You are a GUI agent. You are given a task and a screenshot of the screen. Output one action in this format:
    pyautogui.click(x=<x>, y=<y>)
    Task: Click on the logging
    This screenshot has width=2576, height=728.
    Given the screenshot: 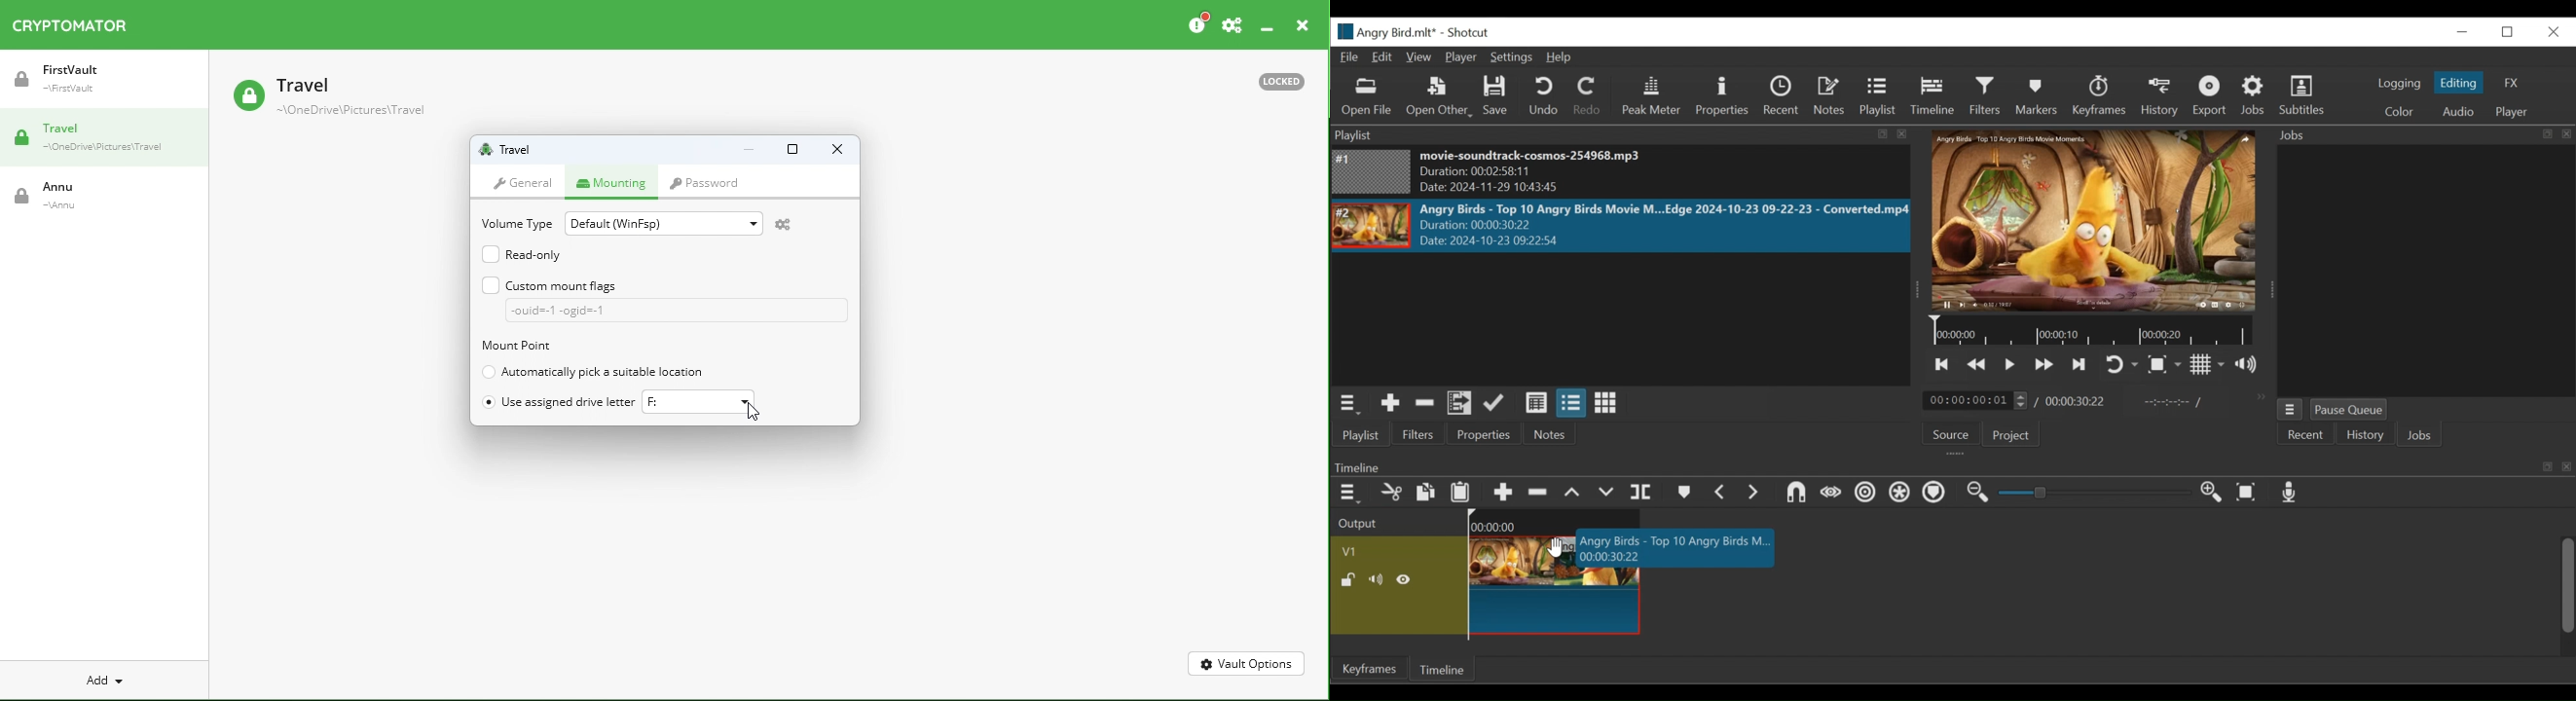 What is the action you would take?
    pyautogui.click(x=2399, y=83)
    